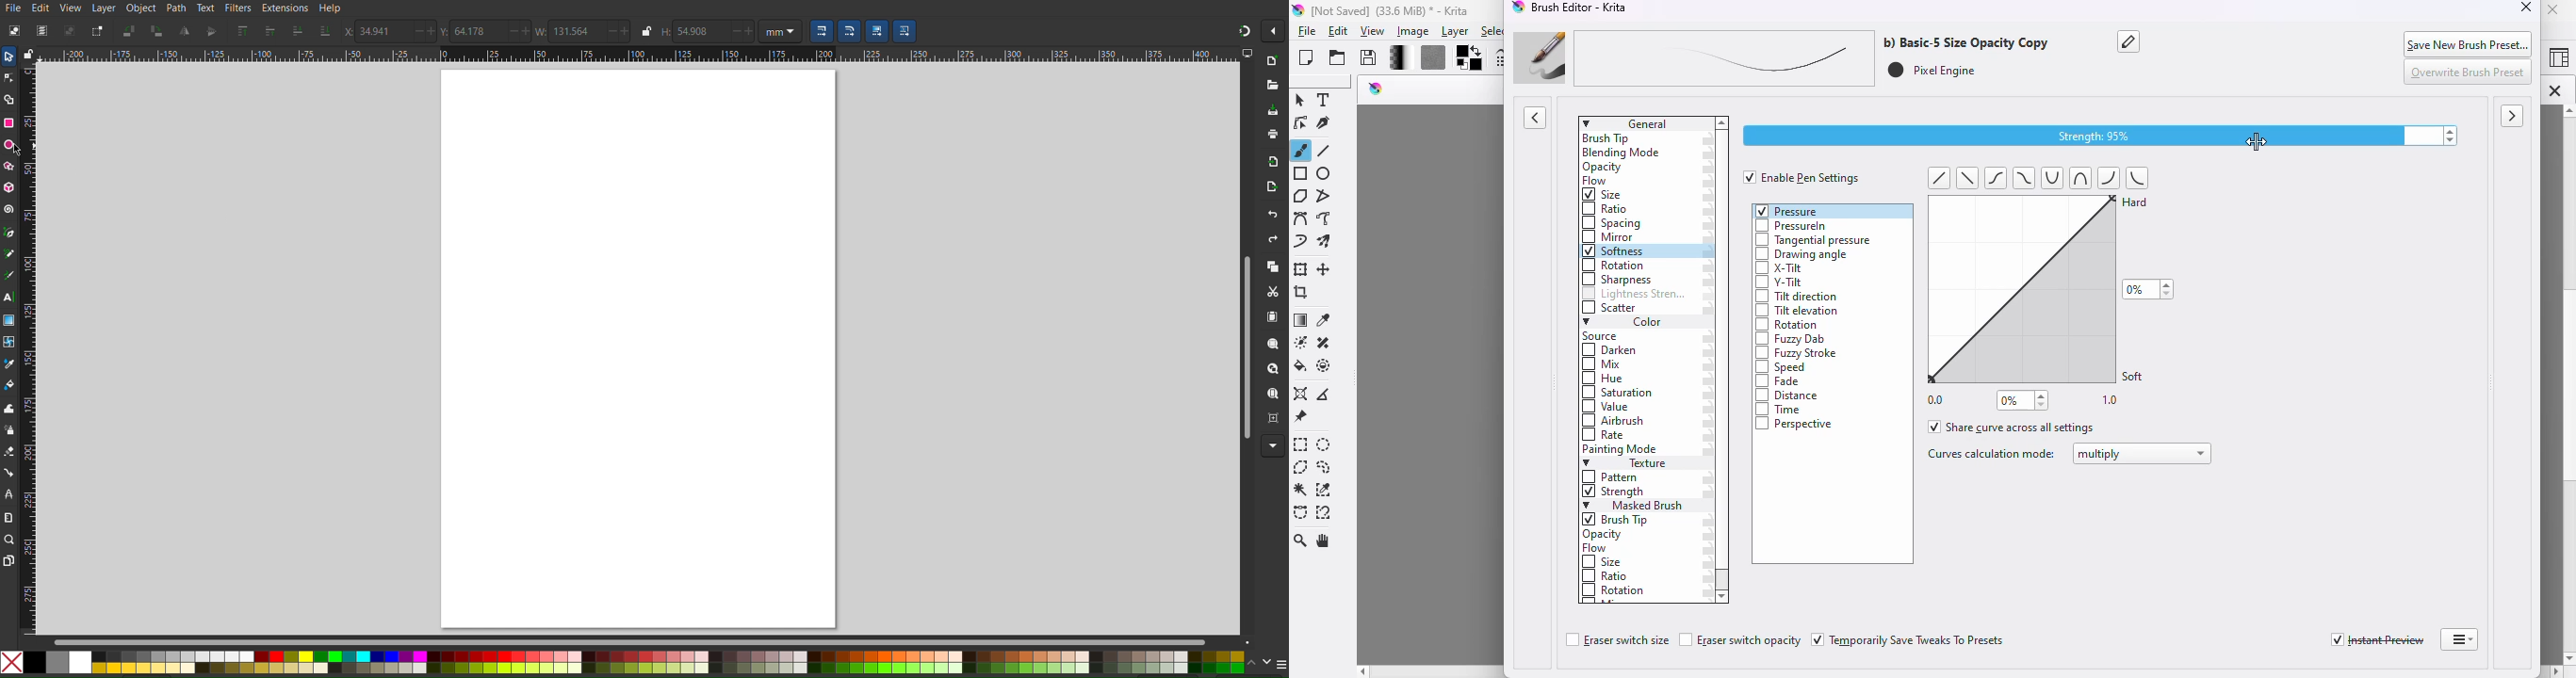 The width and height of the screenshot is (2576, 700). Describe the element at coordinates (1273, 239) in the screenshot. I see `Redo` at that location.